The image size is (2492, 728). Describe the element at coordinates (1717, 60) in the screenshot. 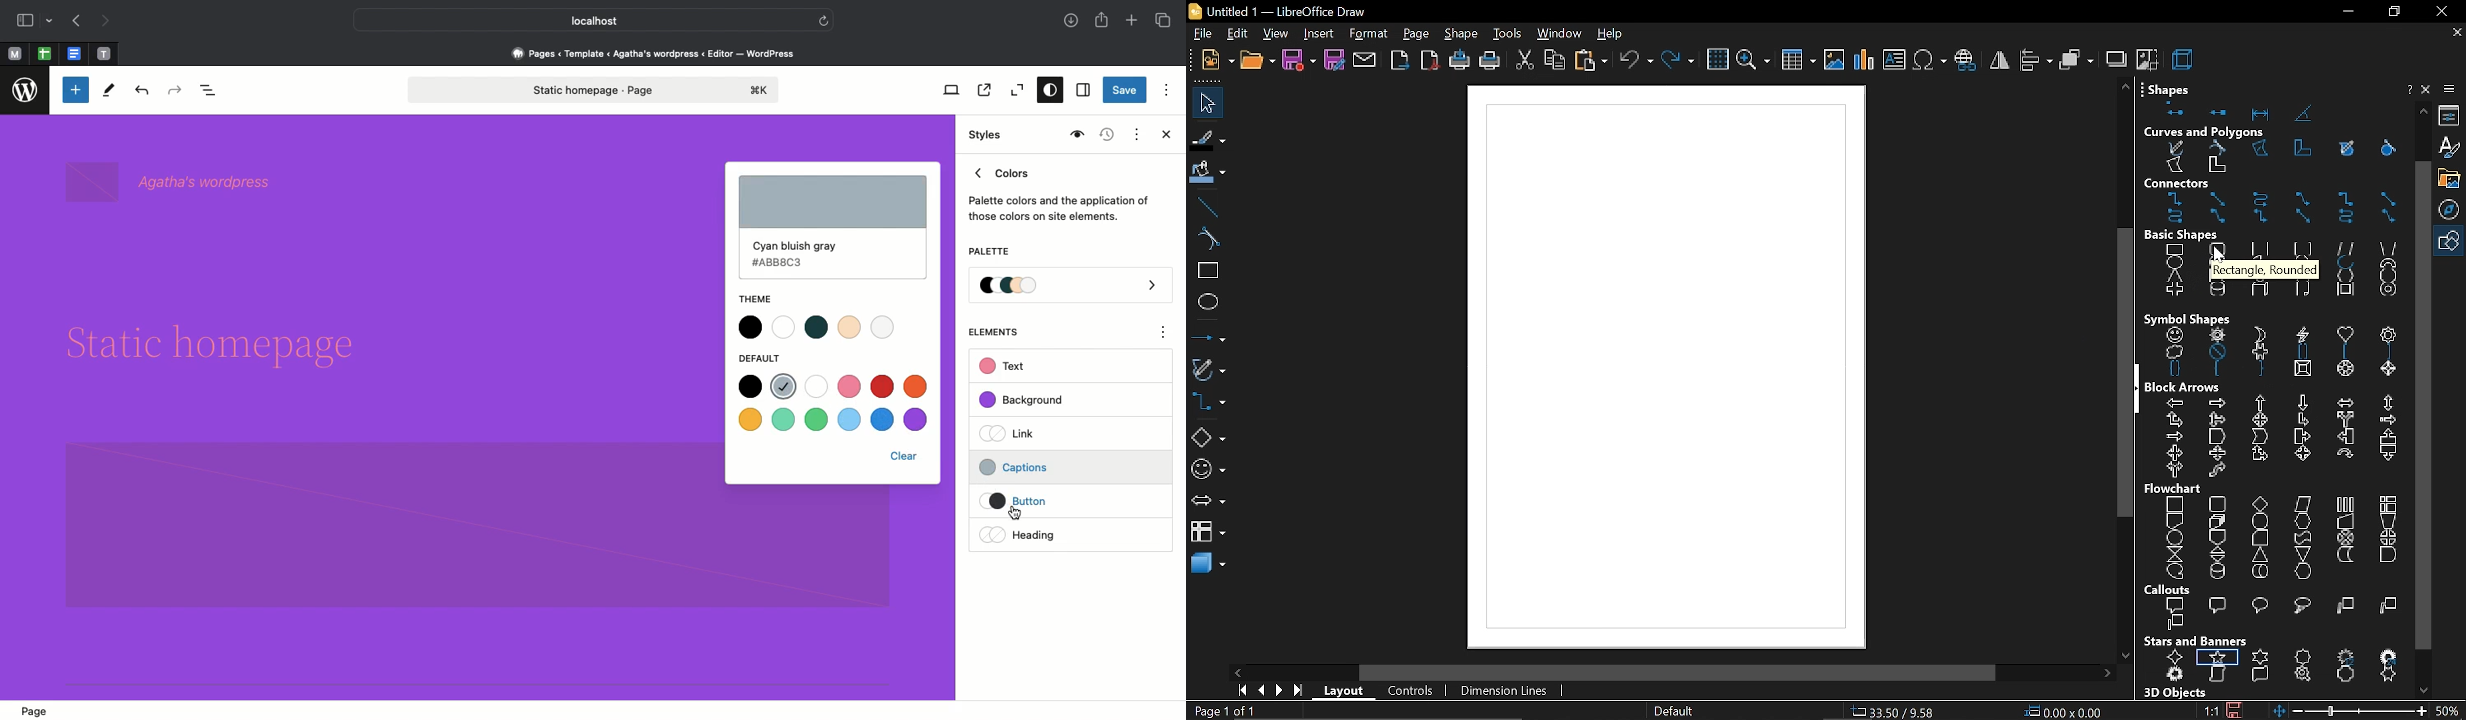

I see `grid` at that location.